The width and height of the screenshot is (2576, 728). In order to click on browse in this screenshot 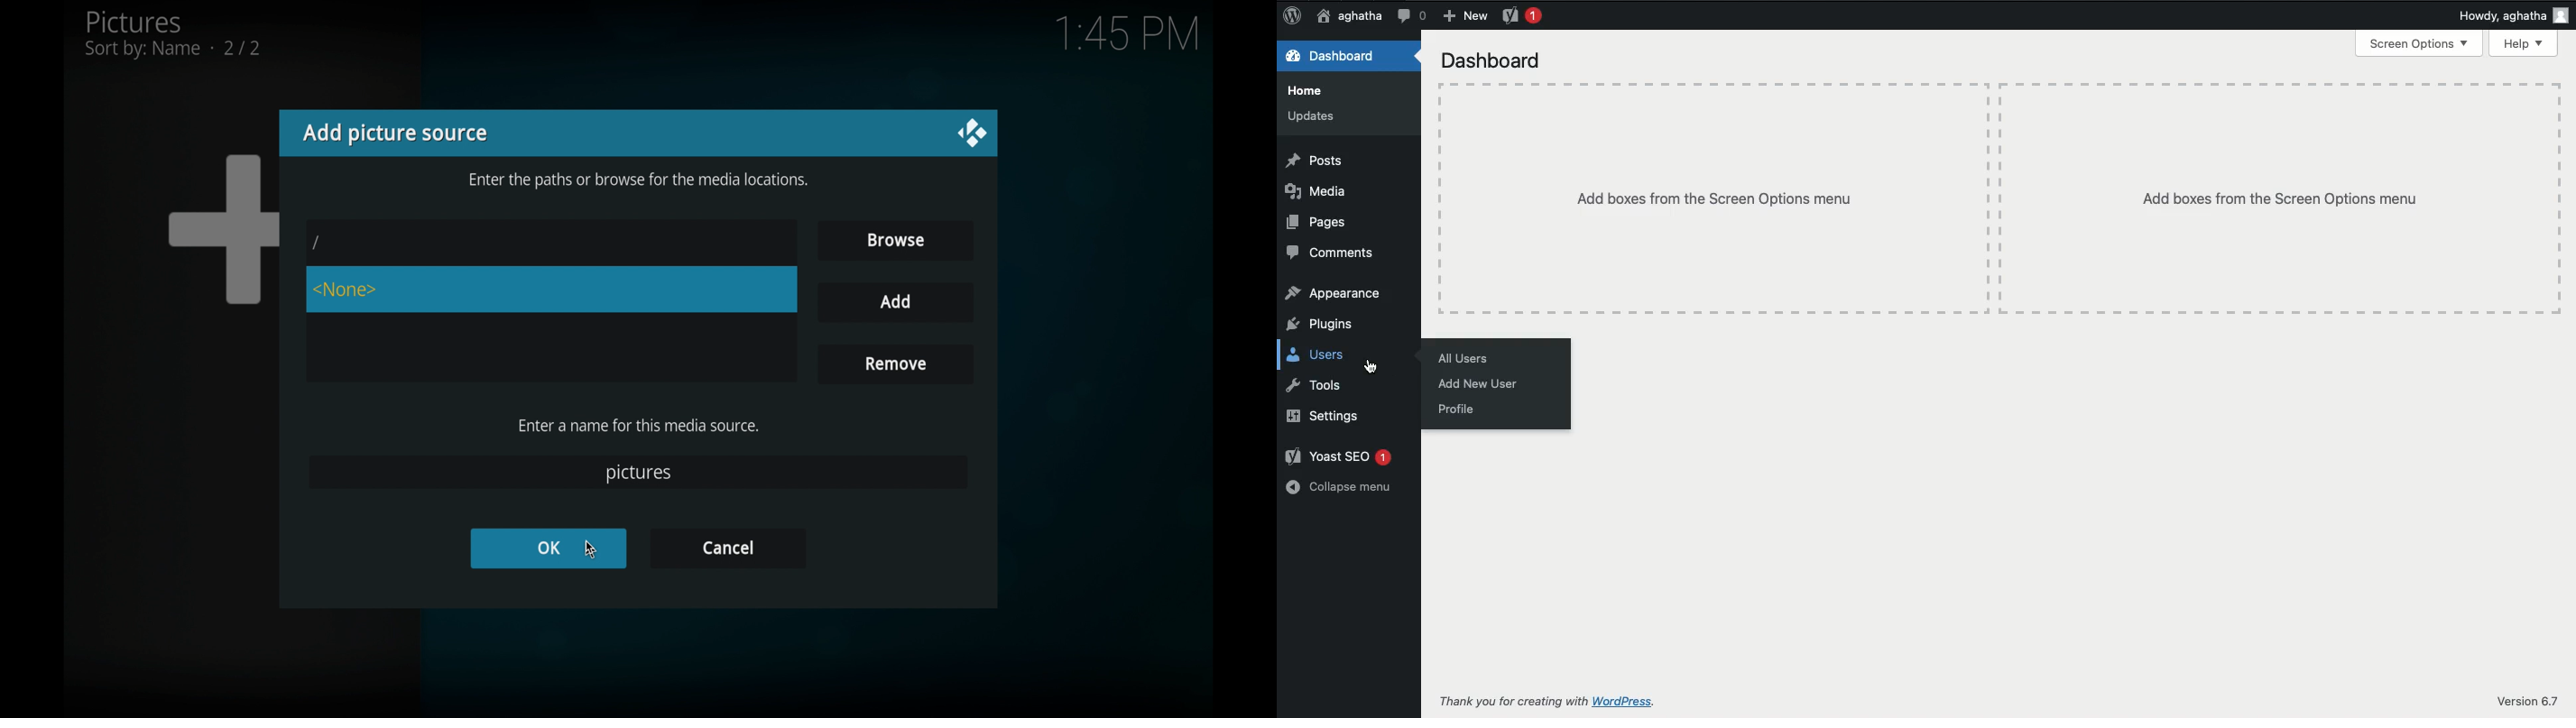, I will do `click(895, 241)`.